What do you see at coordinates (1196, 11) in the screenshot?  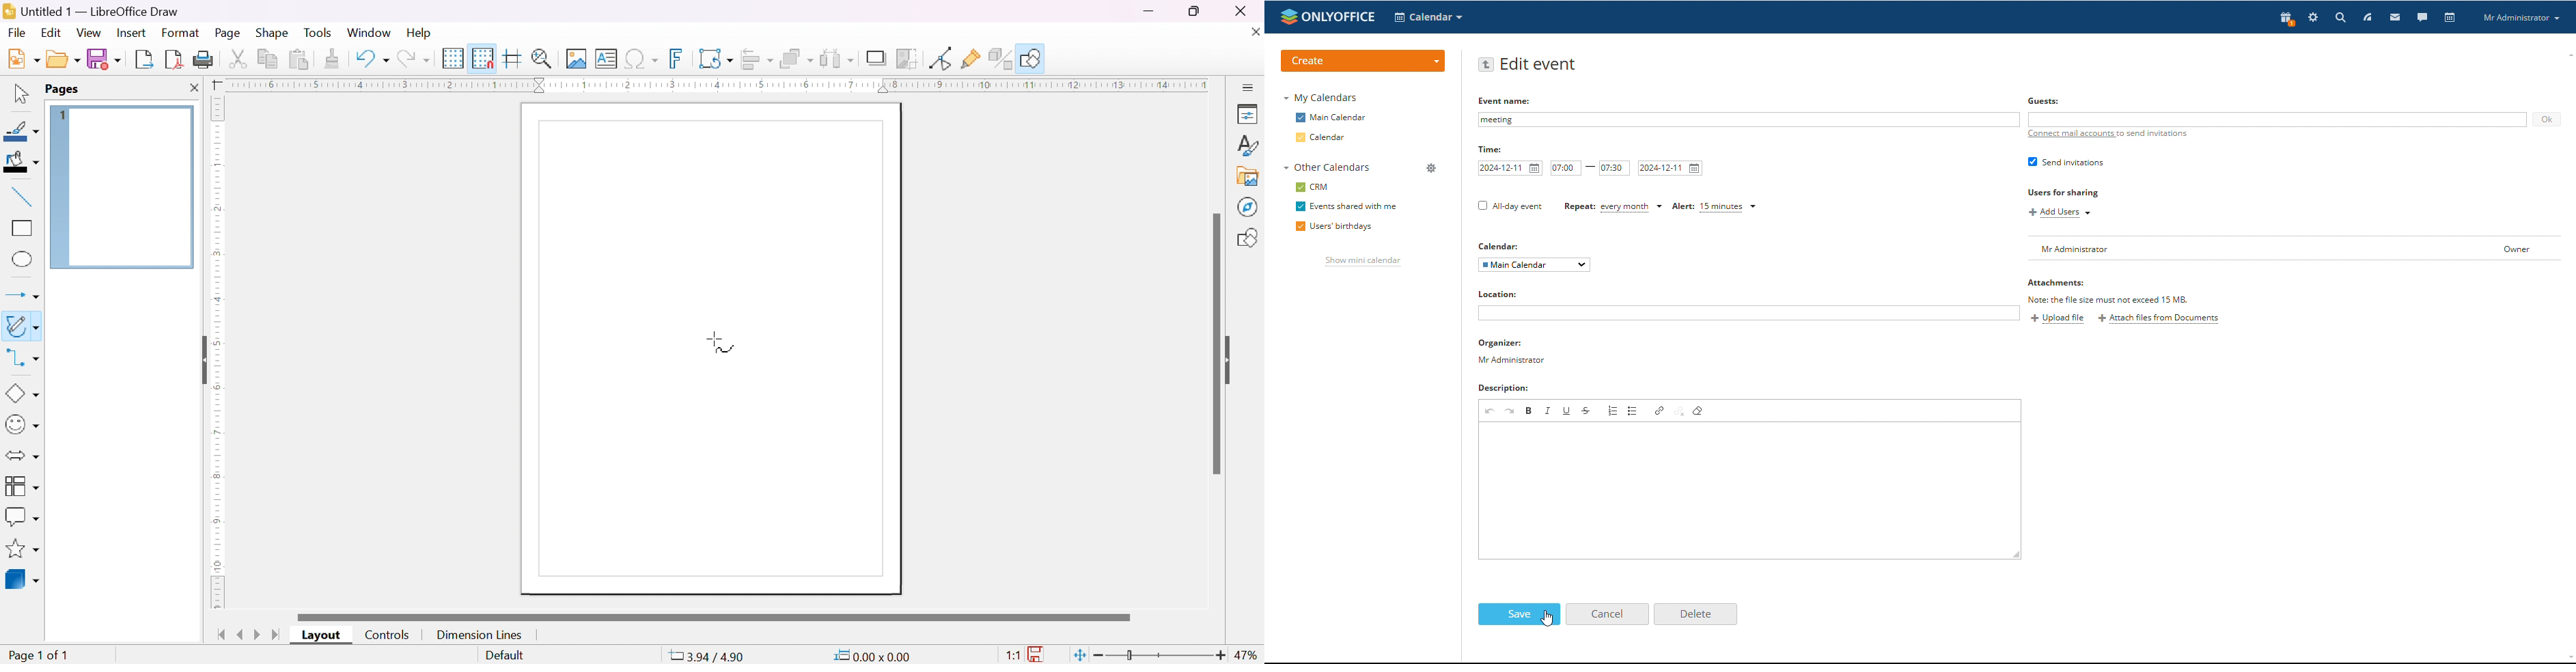 I see `restore down` at bounding box center [1196, 11].